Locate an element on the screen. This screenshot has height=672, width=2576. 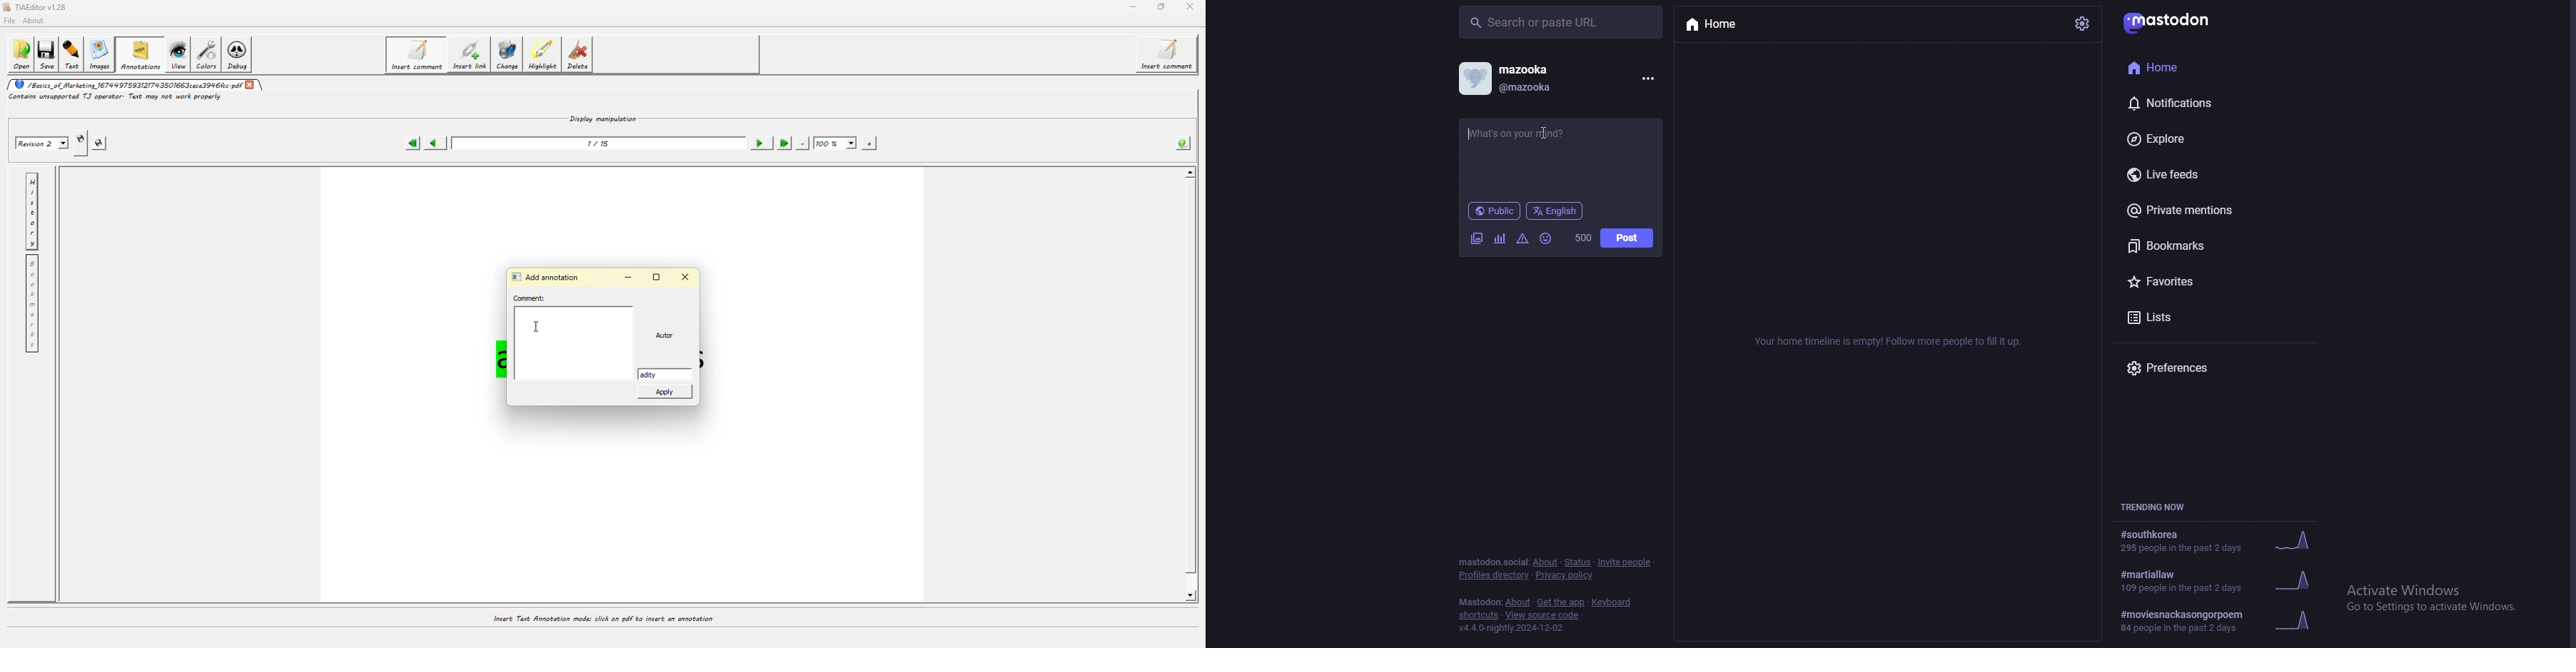
status input is located at coordinates (1559, 150).